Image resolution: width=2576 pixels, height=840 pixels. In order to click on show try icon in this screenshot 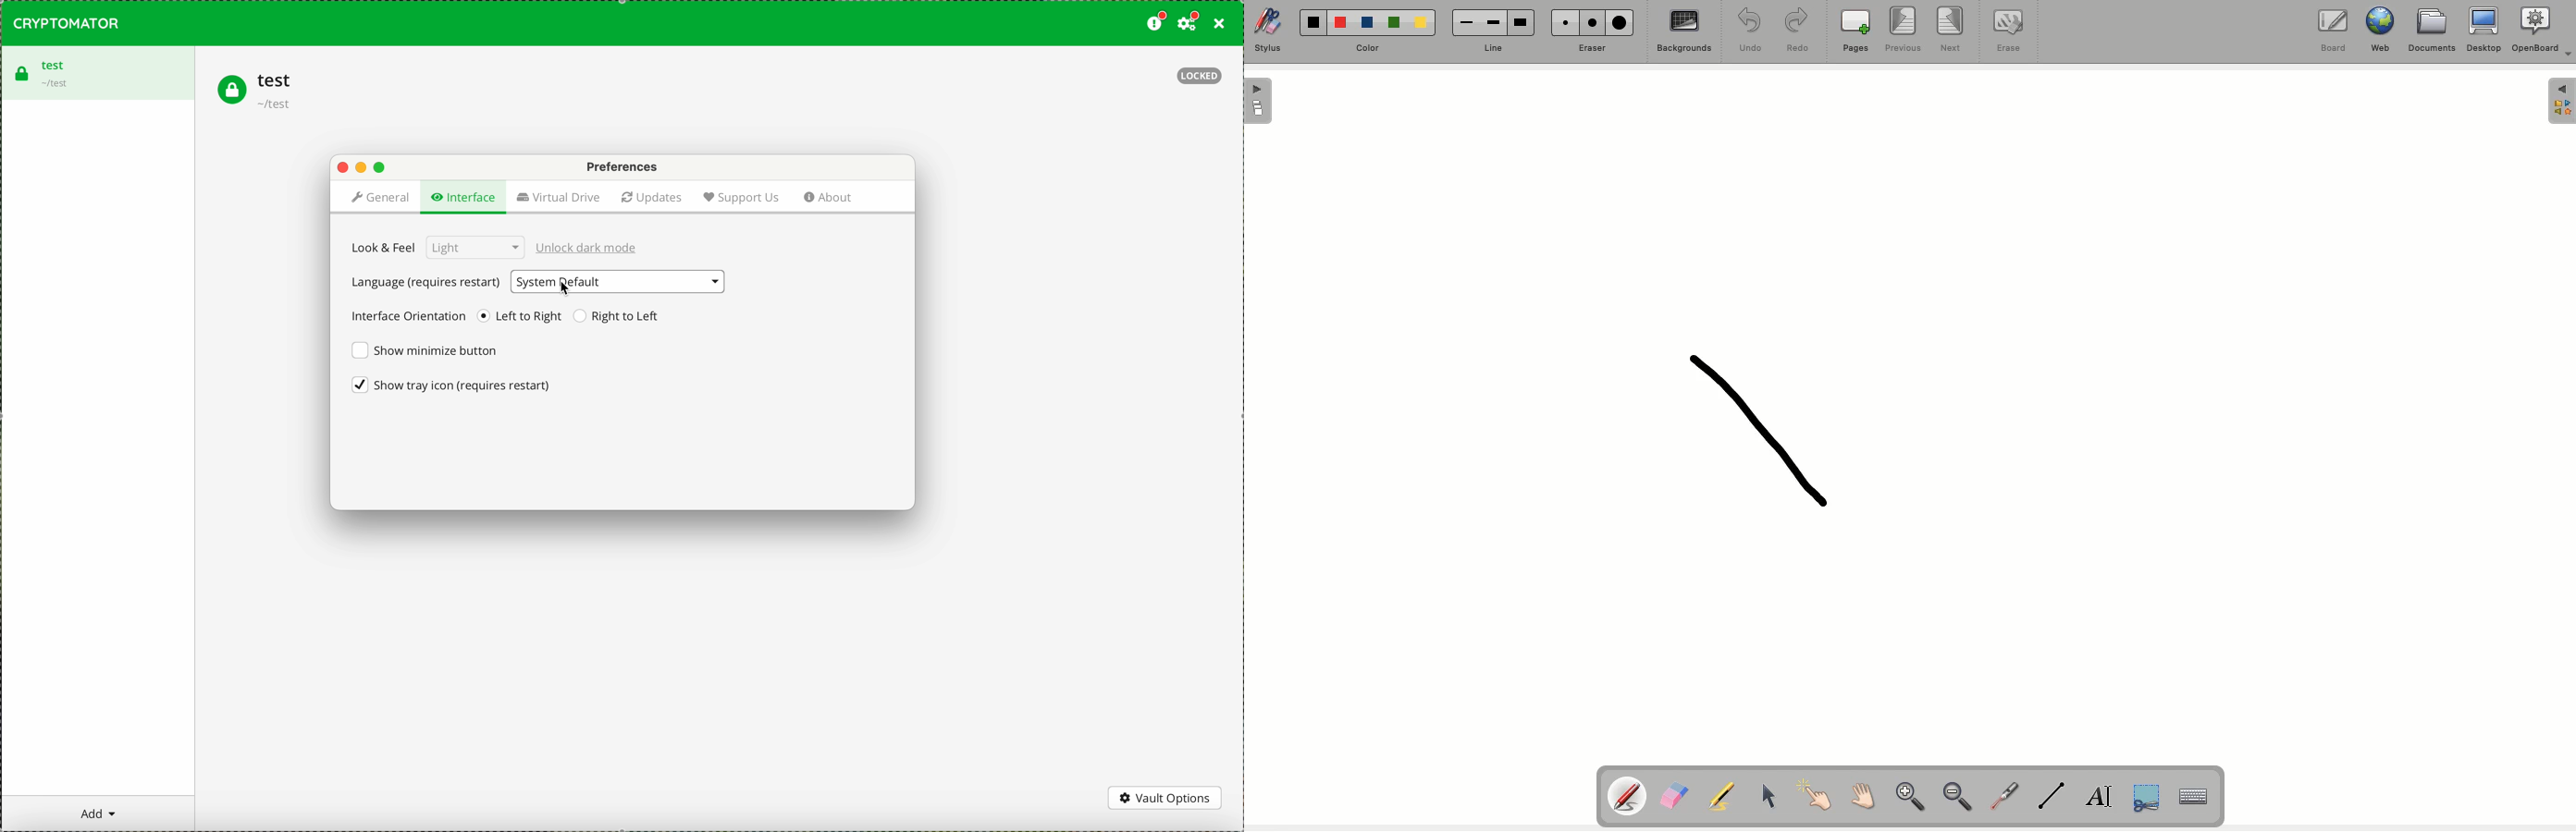, I will do `click(451, 385)`.